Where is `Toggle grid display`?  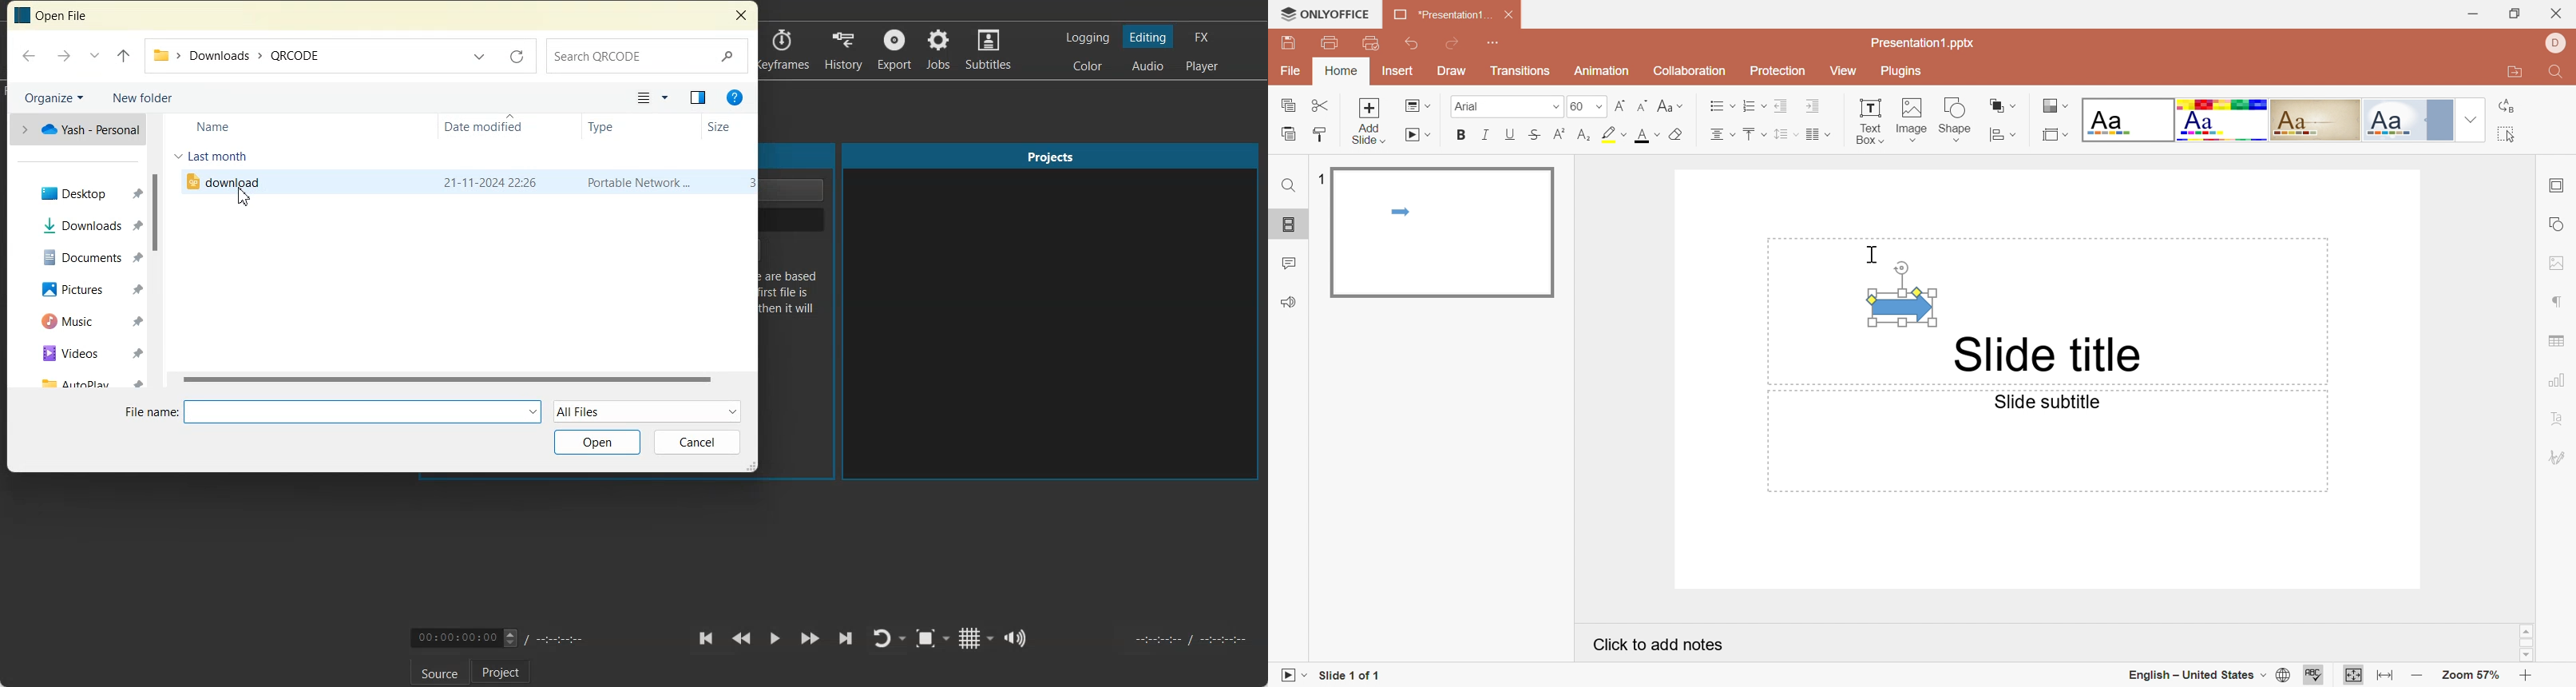 Toggle grid display is located at coordinates (977, 637).